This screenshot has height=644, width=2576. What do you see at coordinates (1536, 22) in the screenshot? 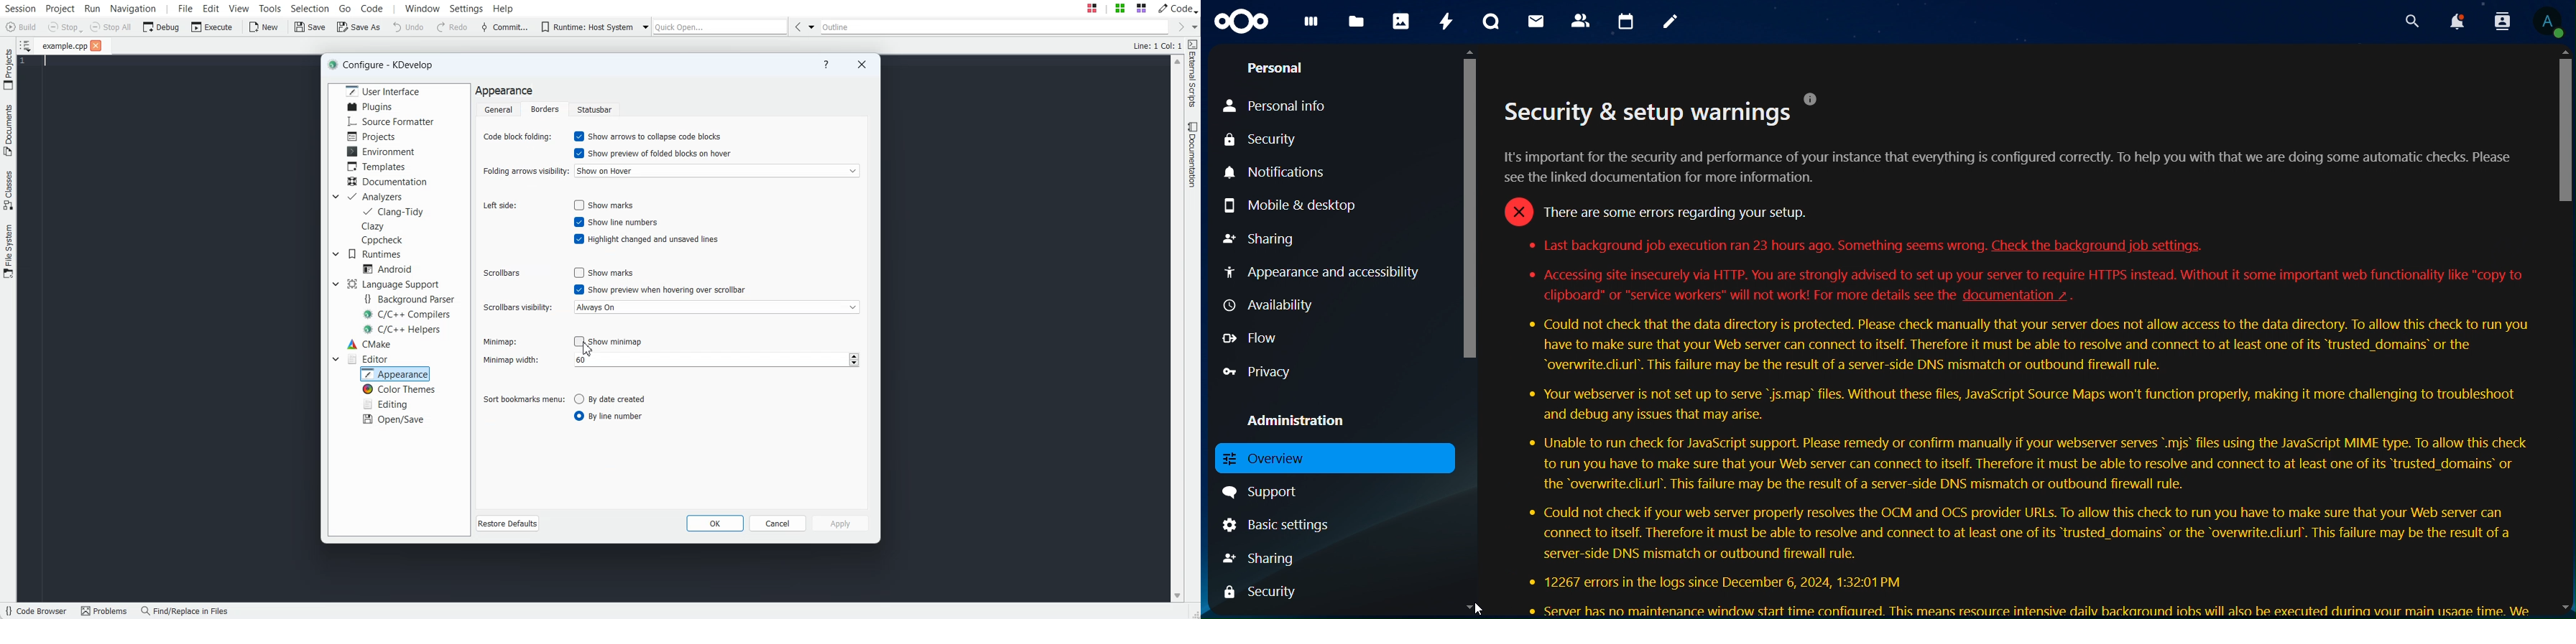
I see `mail` at bounding box center [1536, 22].